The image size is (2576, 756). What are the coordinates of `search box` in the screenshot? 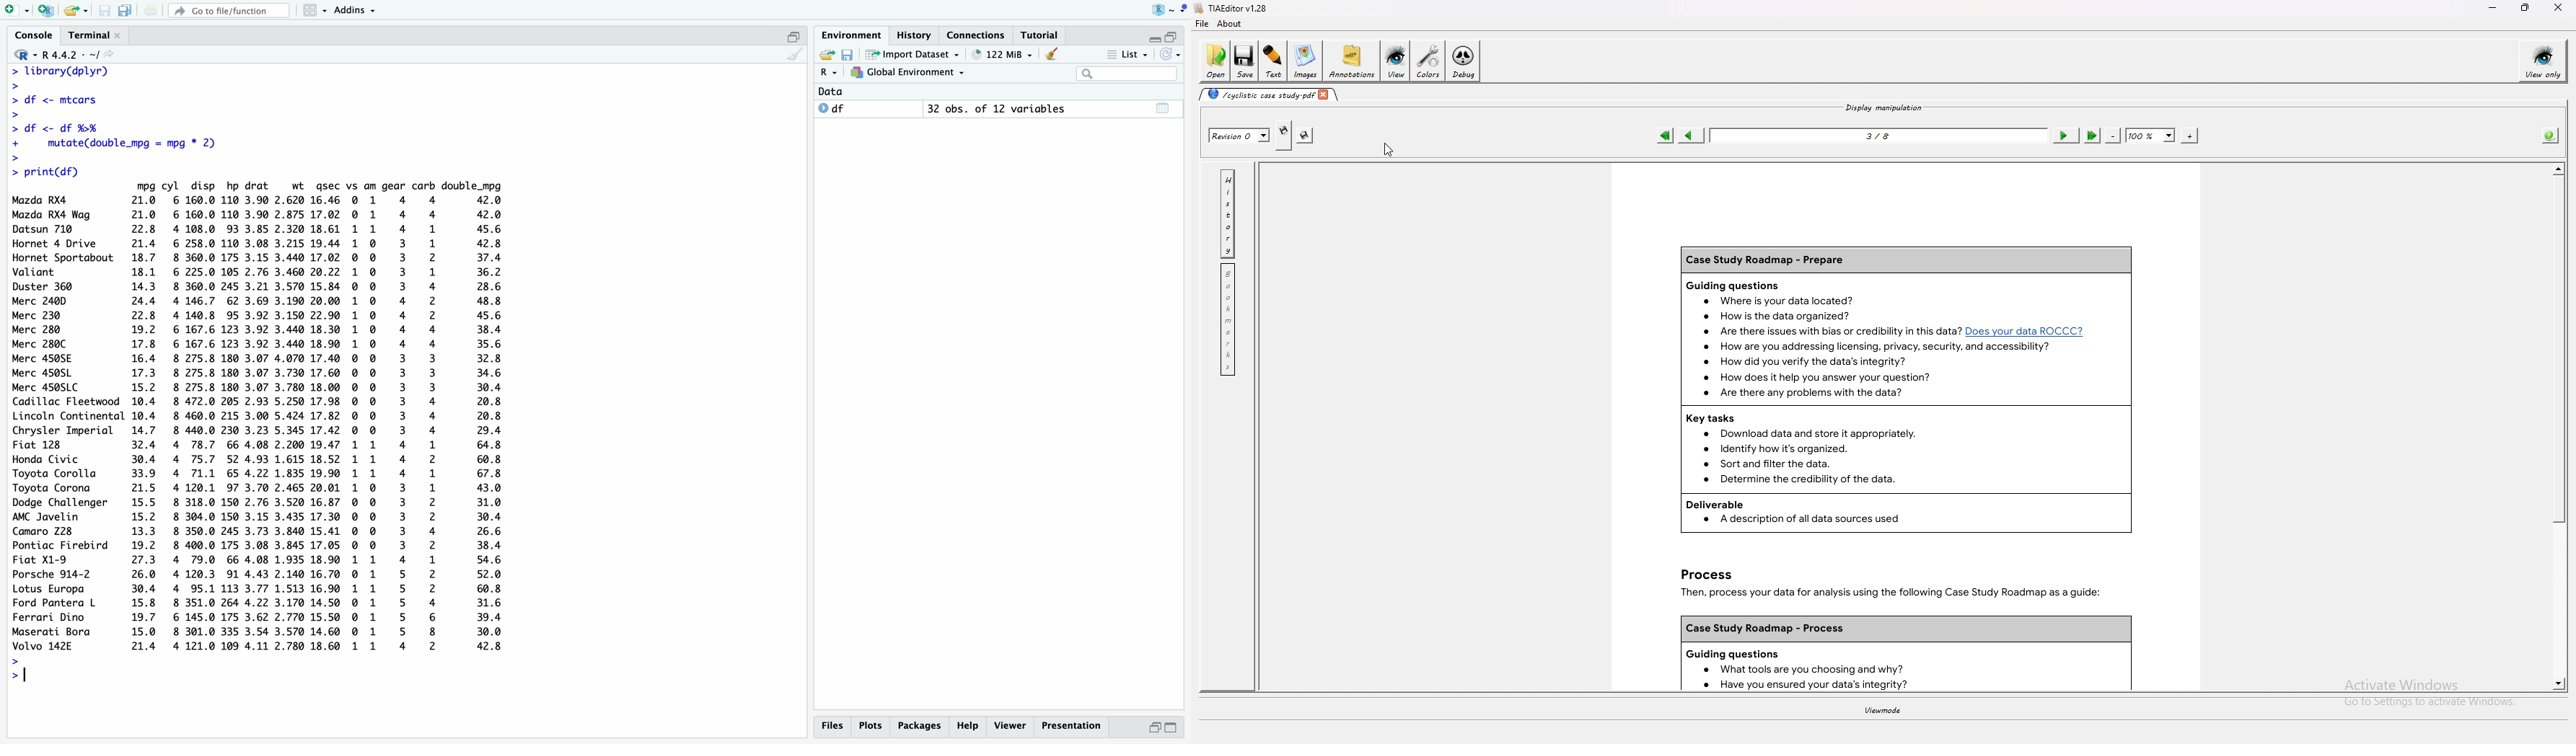 It's located at (1127, 74).